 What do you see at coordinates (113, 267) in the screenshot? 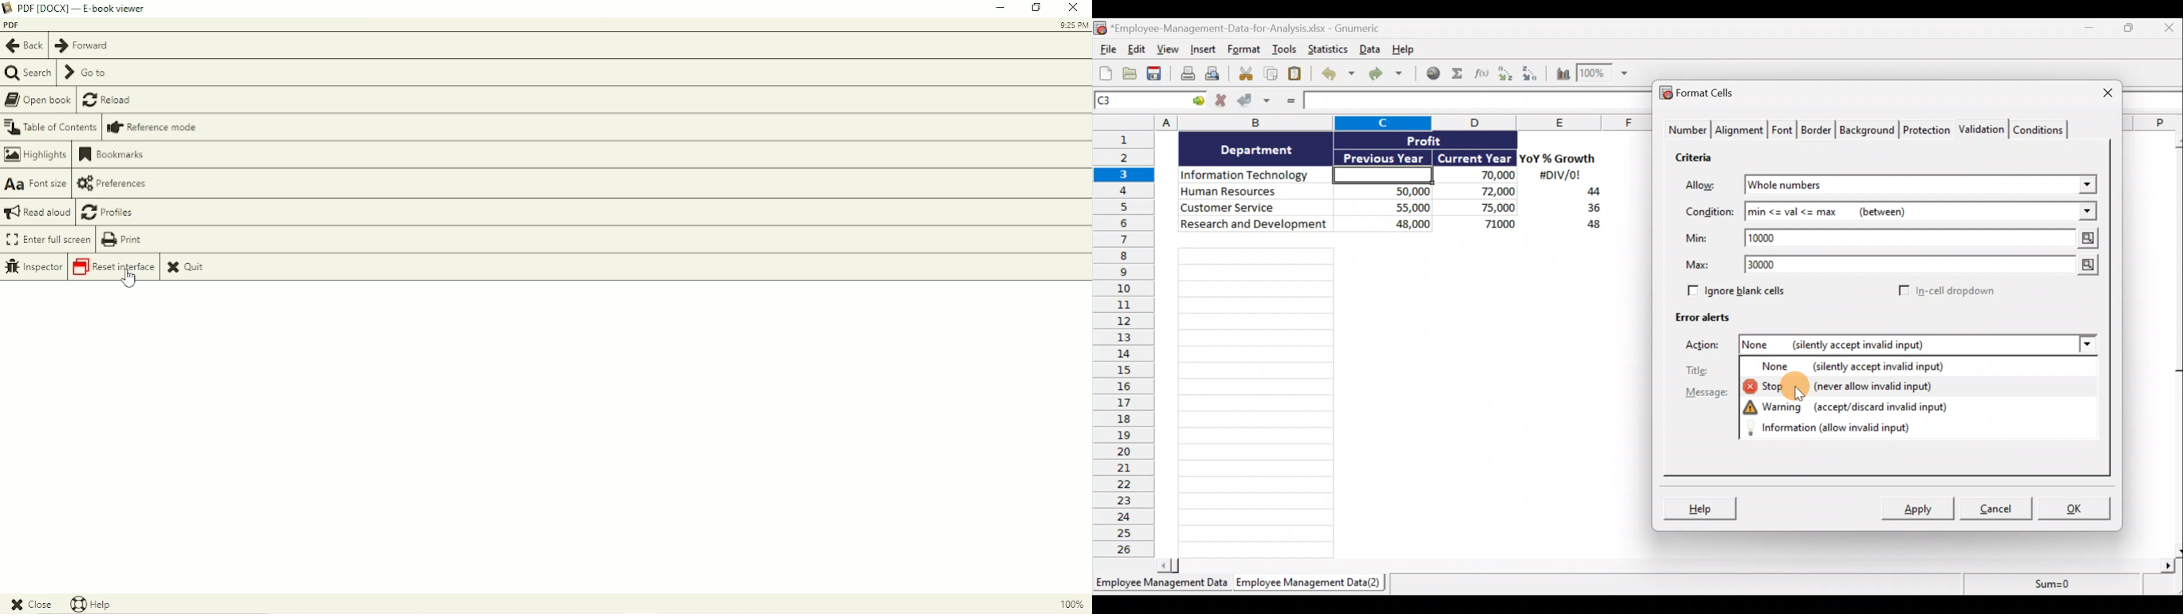
I see `Reset interface` at bounding box center [113, 267].